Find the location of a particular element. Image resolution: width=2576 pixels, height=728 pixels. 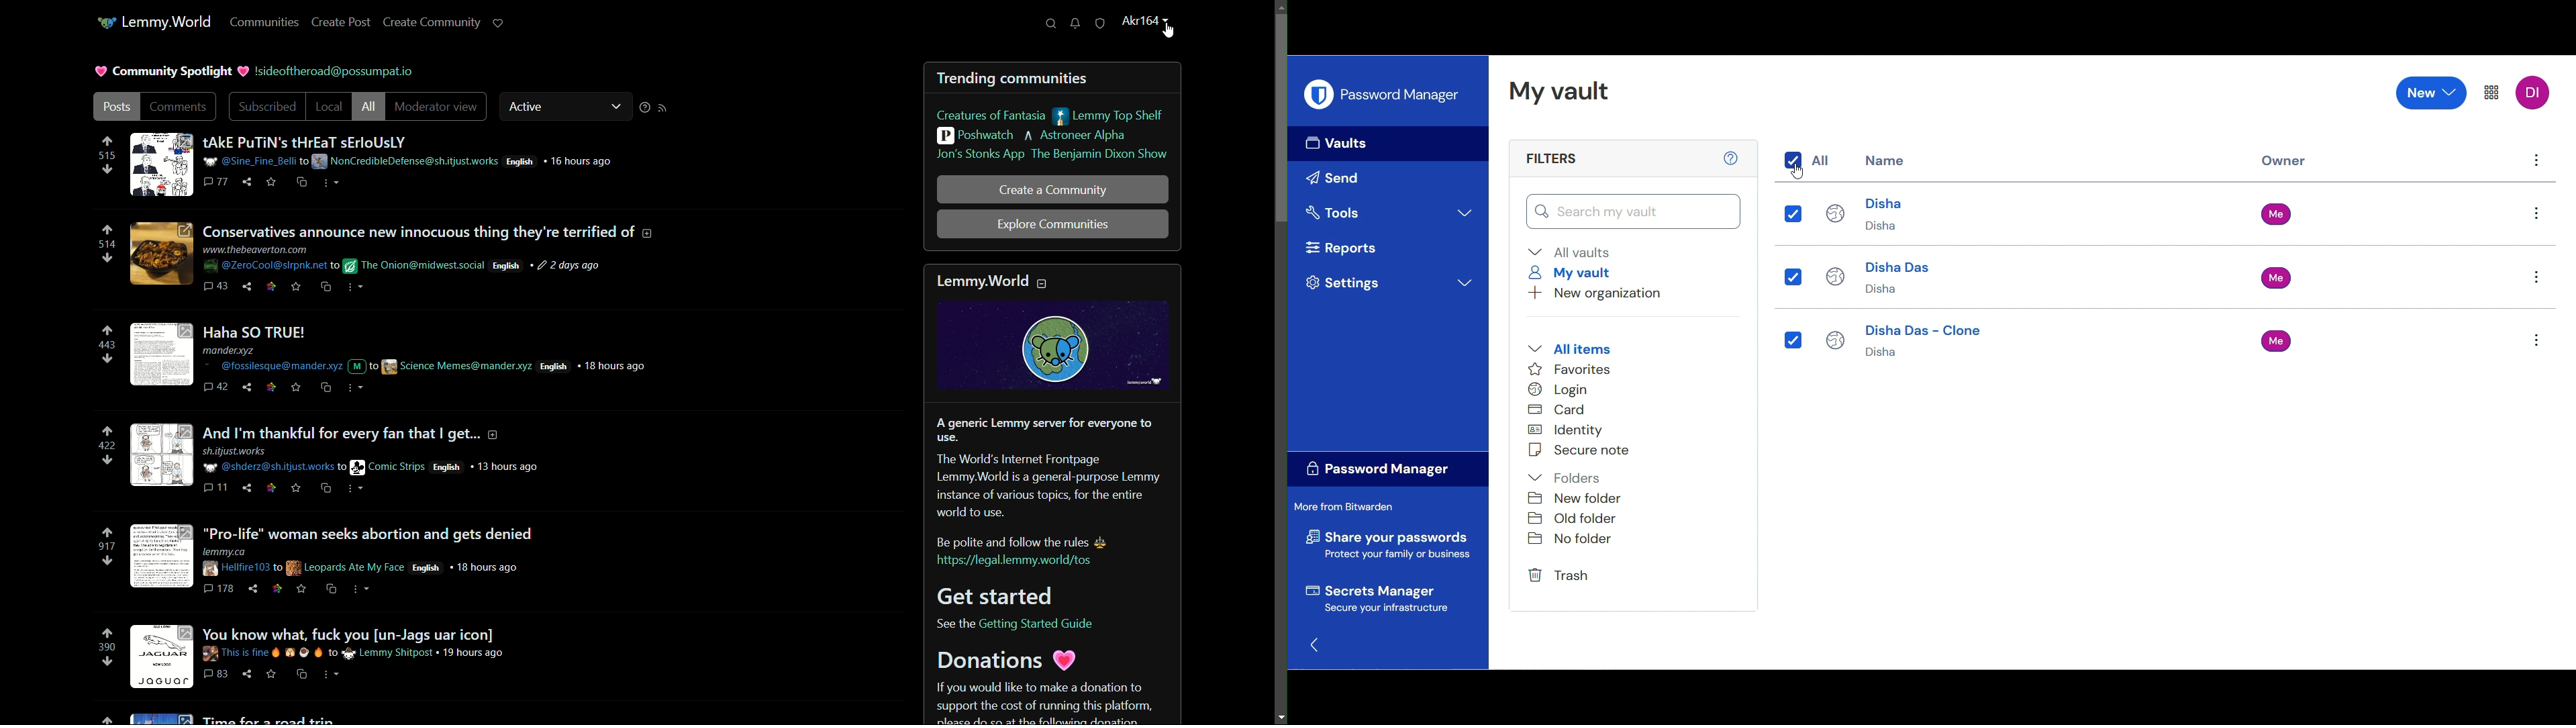

post-4 is located at coordinates (337, 457).